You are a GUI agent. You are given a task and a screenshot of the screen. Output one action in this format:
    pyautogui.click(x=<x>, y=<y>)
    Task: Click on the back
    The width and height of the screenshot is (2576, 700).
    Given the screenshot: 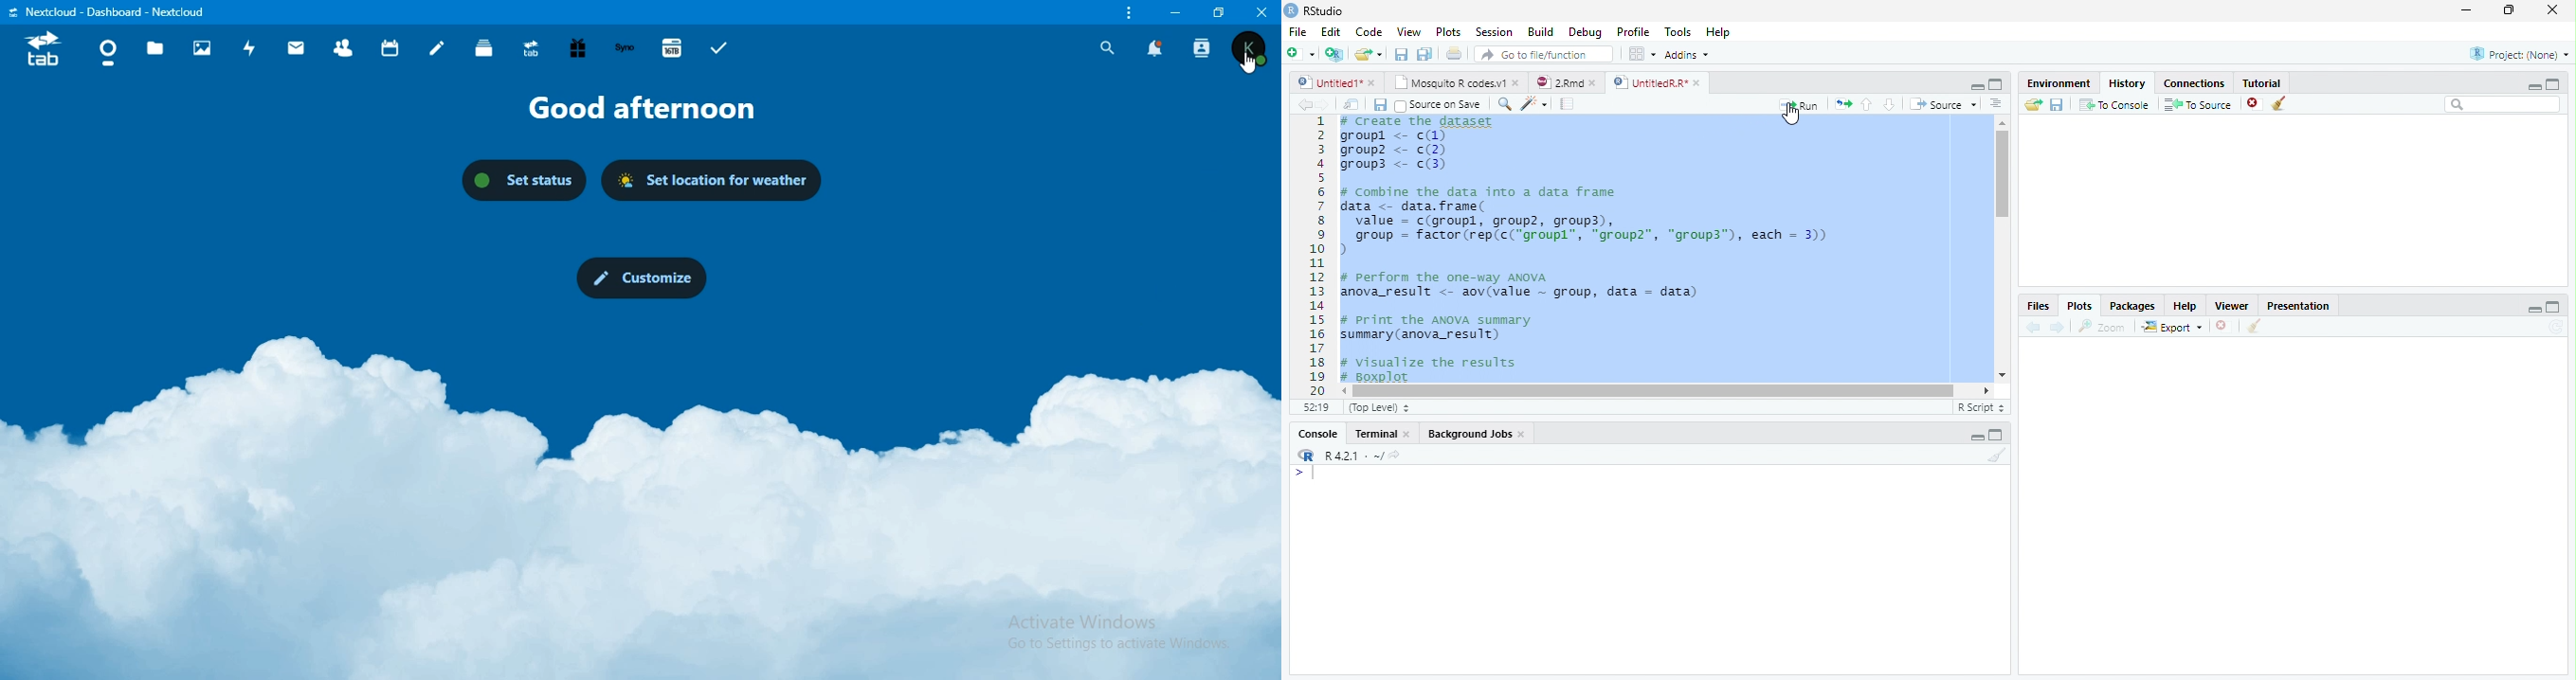 What is the action you would take?
    pyautogui.click(x=2037, y=325)
    